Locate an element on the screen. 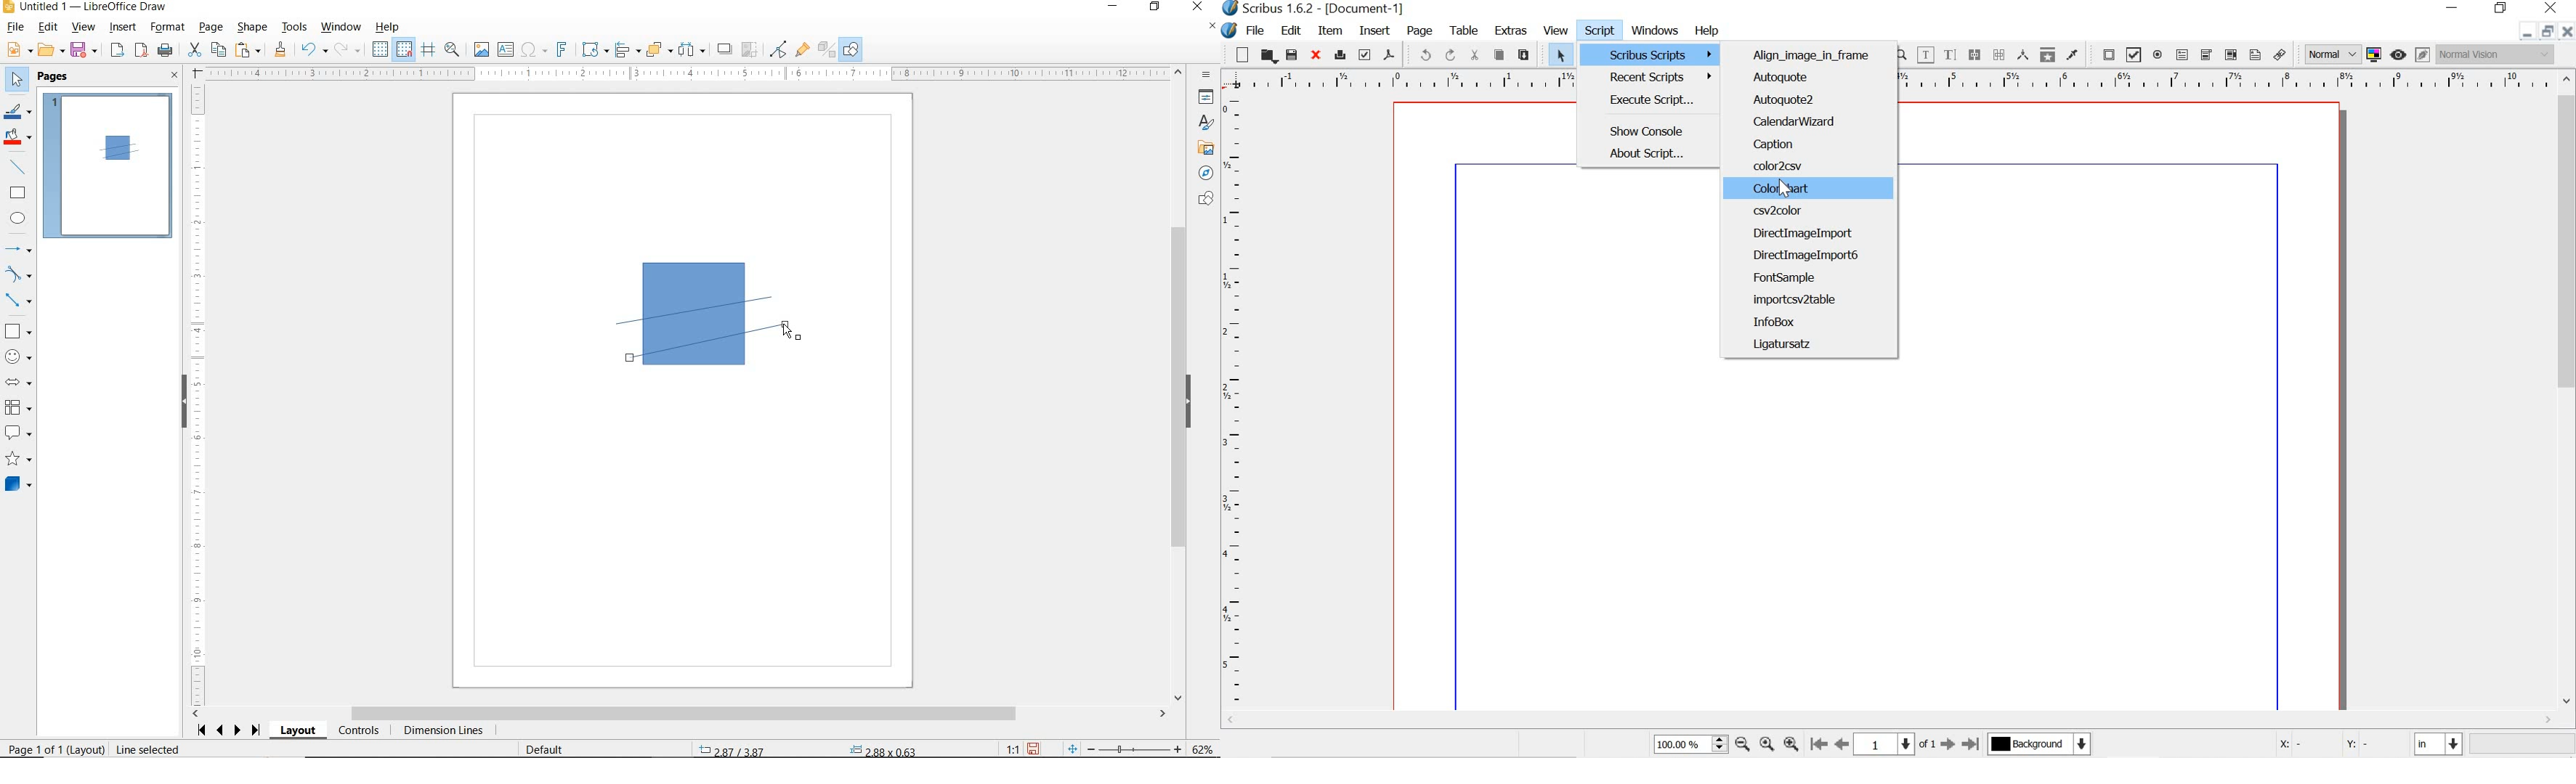  COPY is located at coordinates (218, 50).